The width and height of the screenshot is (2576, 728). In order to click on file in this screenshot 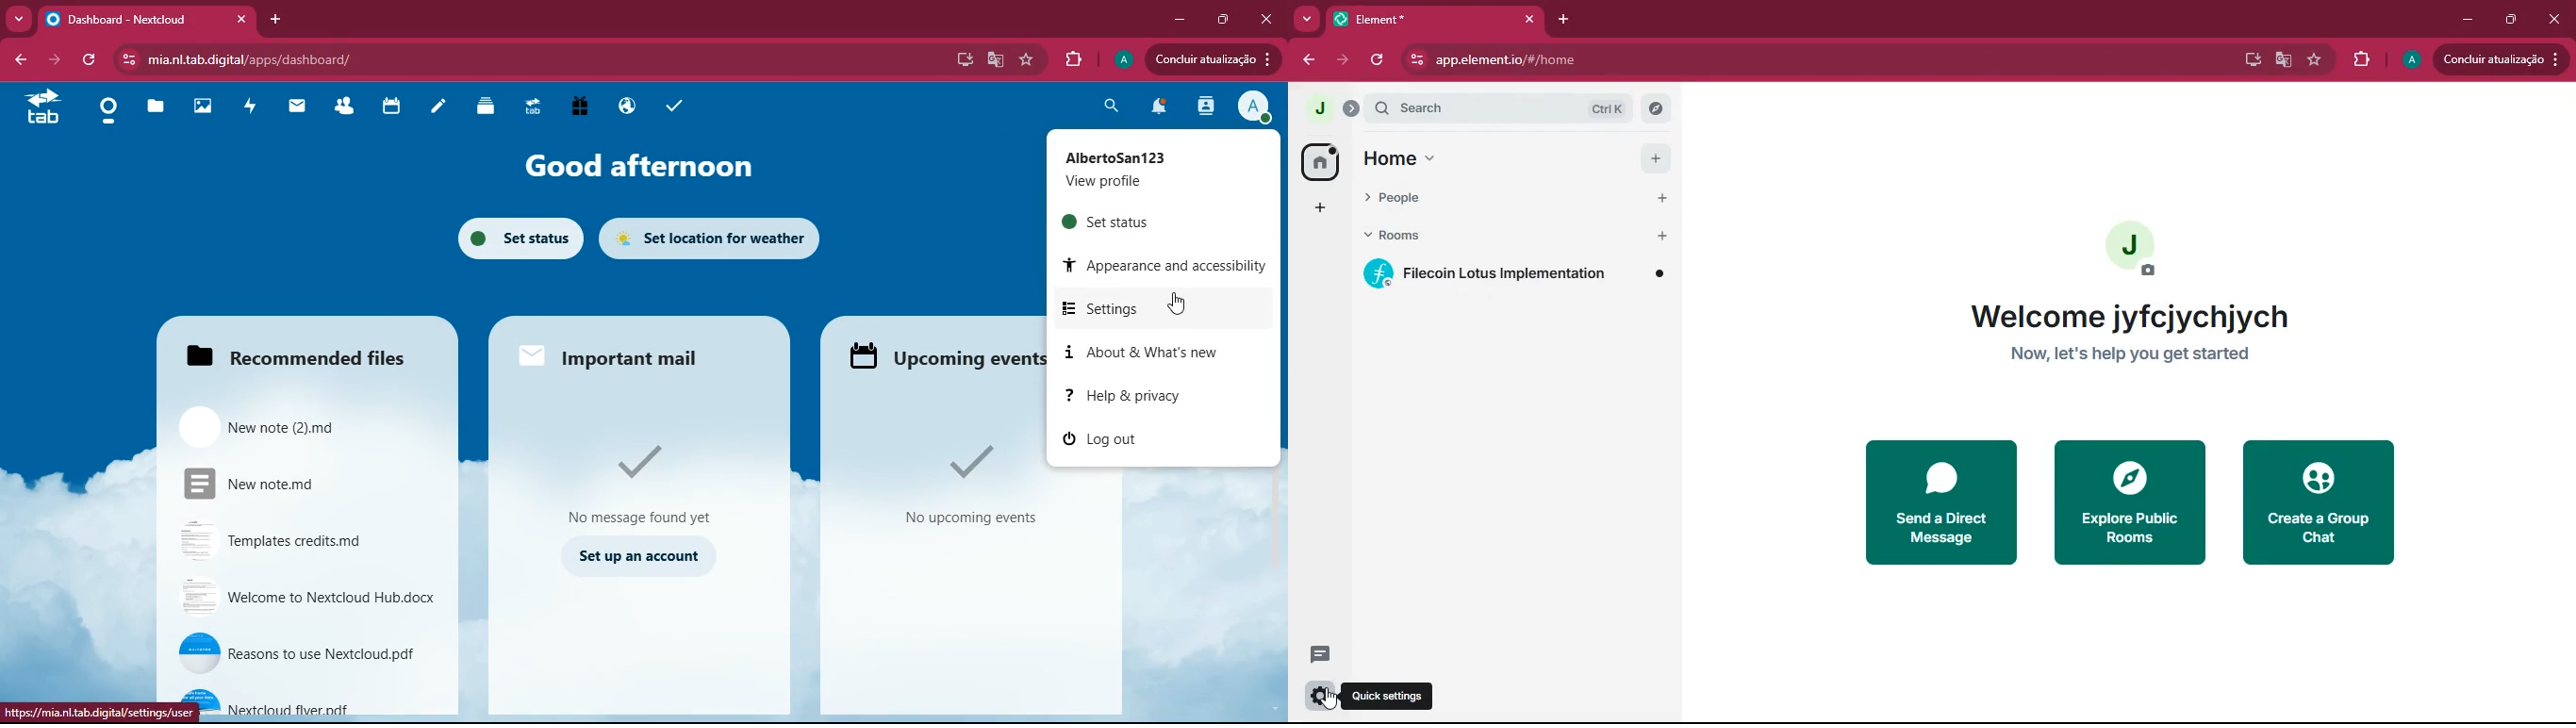, I will do `click(299, 652)`.